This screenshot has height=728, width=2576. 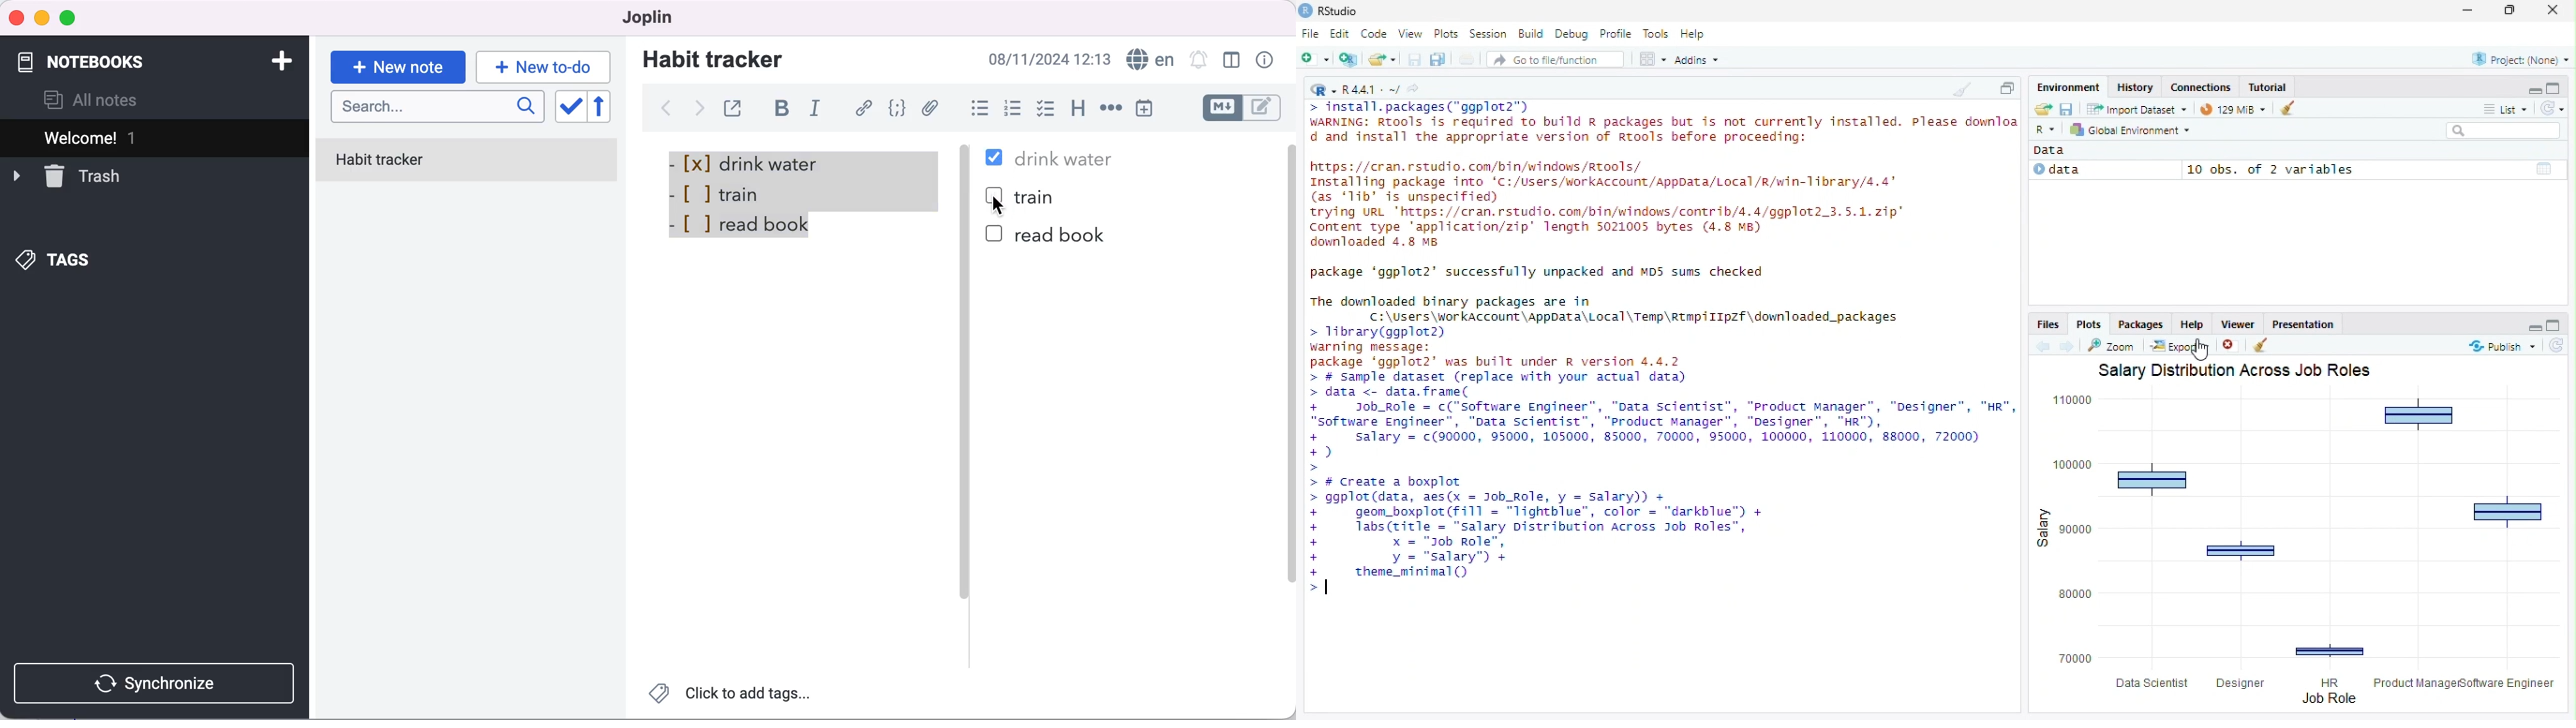 What do you see at coordinates (2135, 87) in the screenshot?
I see `History` at bounding box center [2135, 87].